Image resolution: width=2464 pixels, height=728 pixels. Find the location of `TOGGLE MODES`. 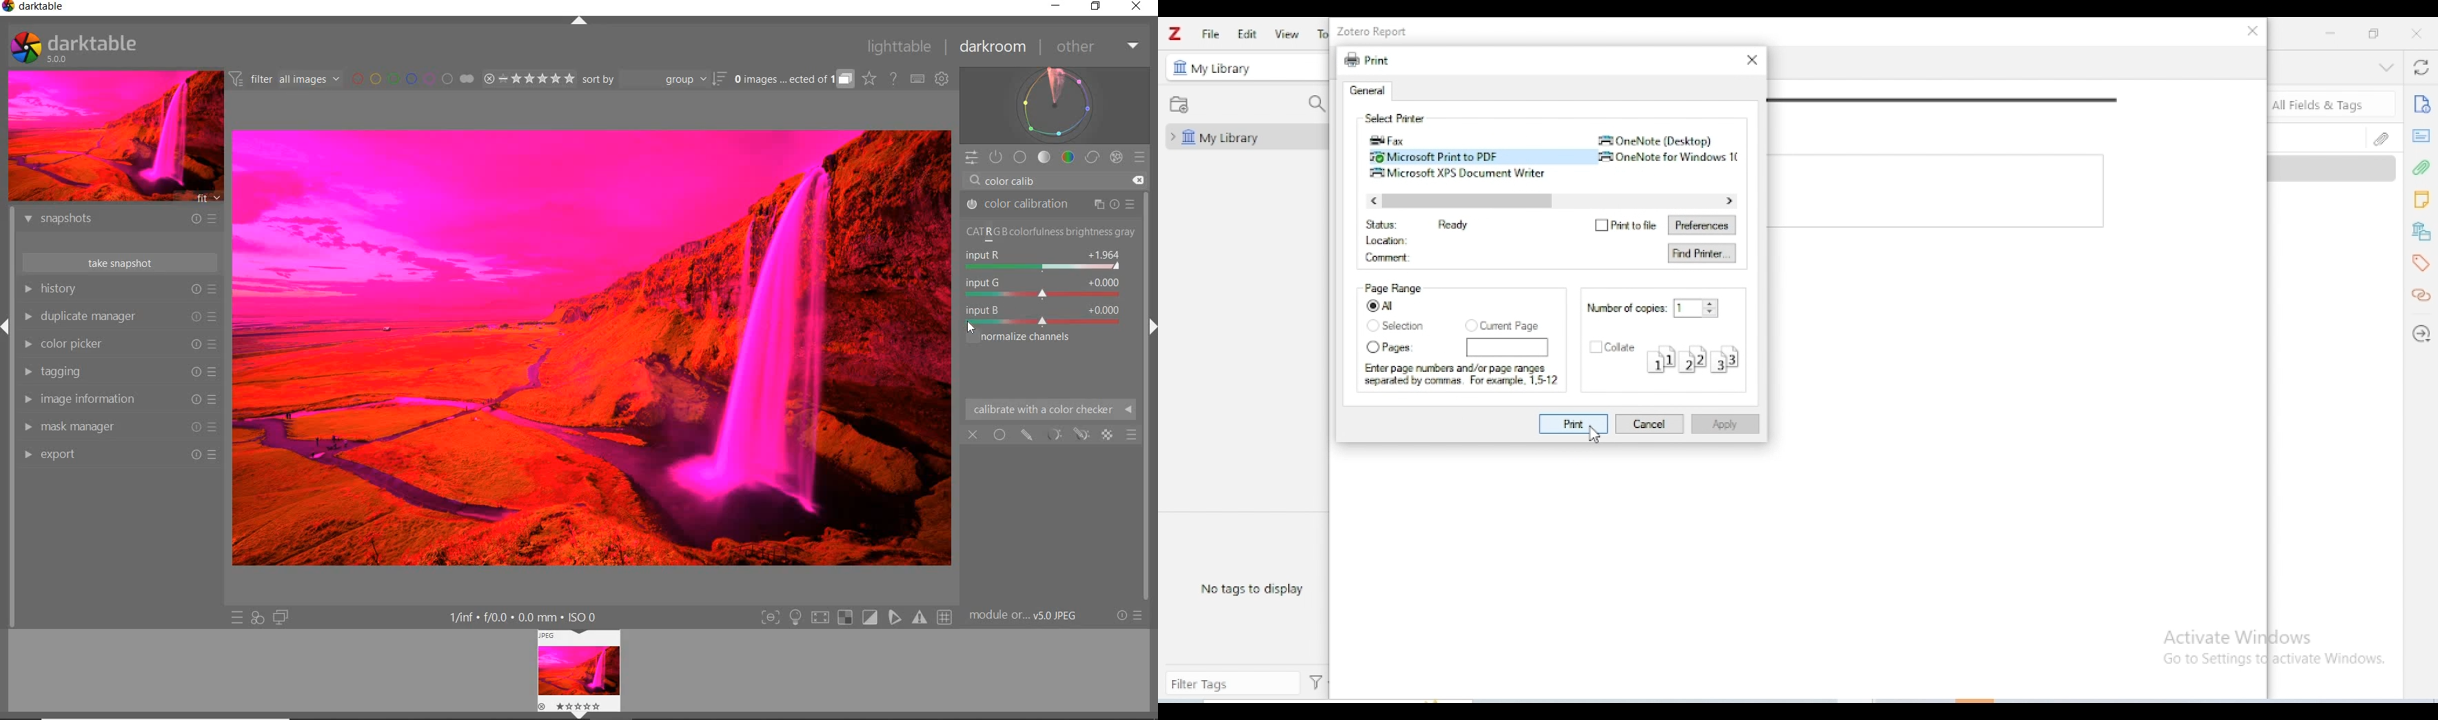

TOGGLE MODES is located at coordinates (856, 618).